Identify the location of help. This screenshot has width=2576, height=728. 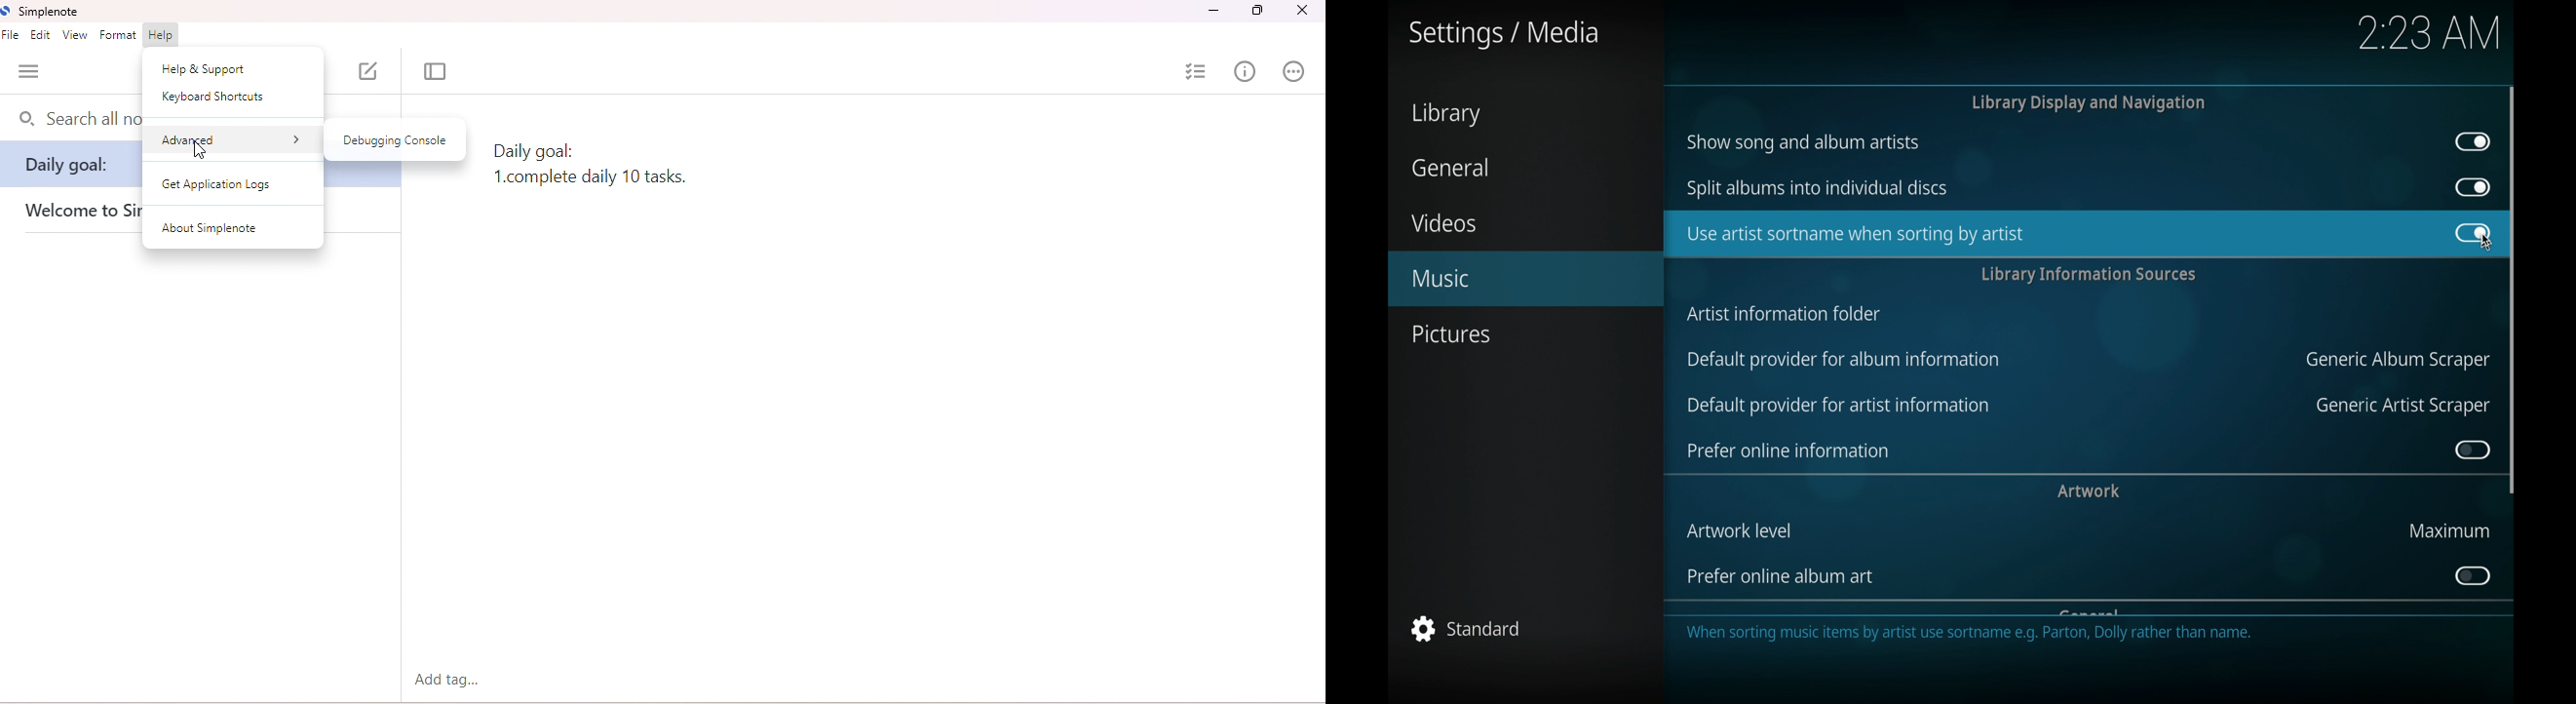
(163, 35).